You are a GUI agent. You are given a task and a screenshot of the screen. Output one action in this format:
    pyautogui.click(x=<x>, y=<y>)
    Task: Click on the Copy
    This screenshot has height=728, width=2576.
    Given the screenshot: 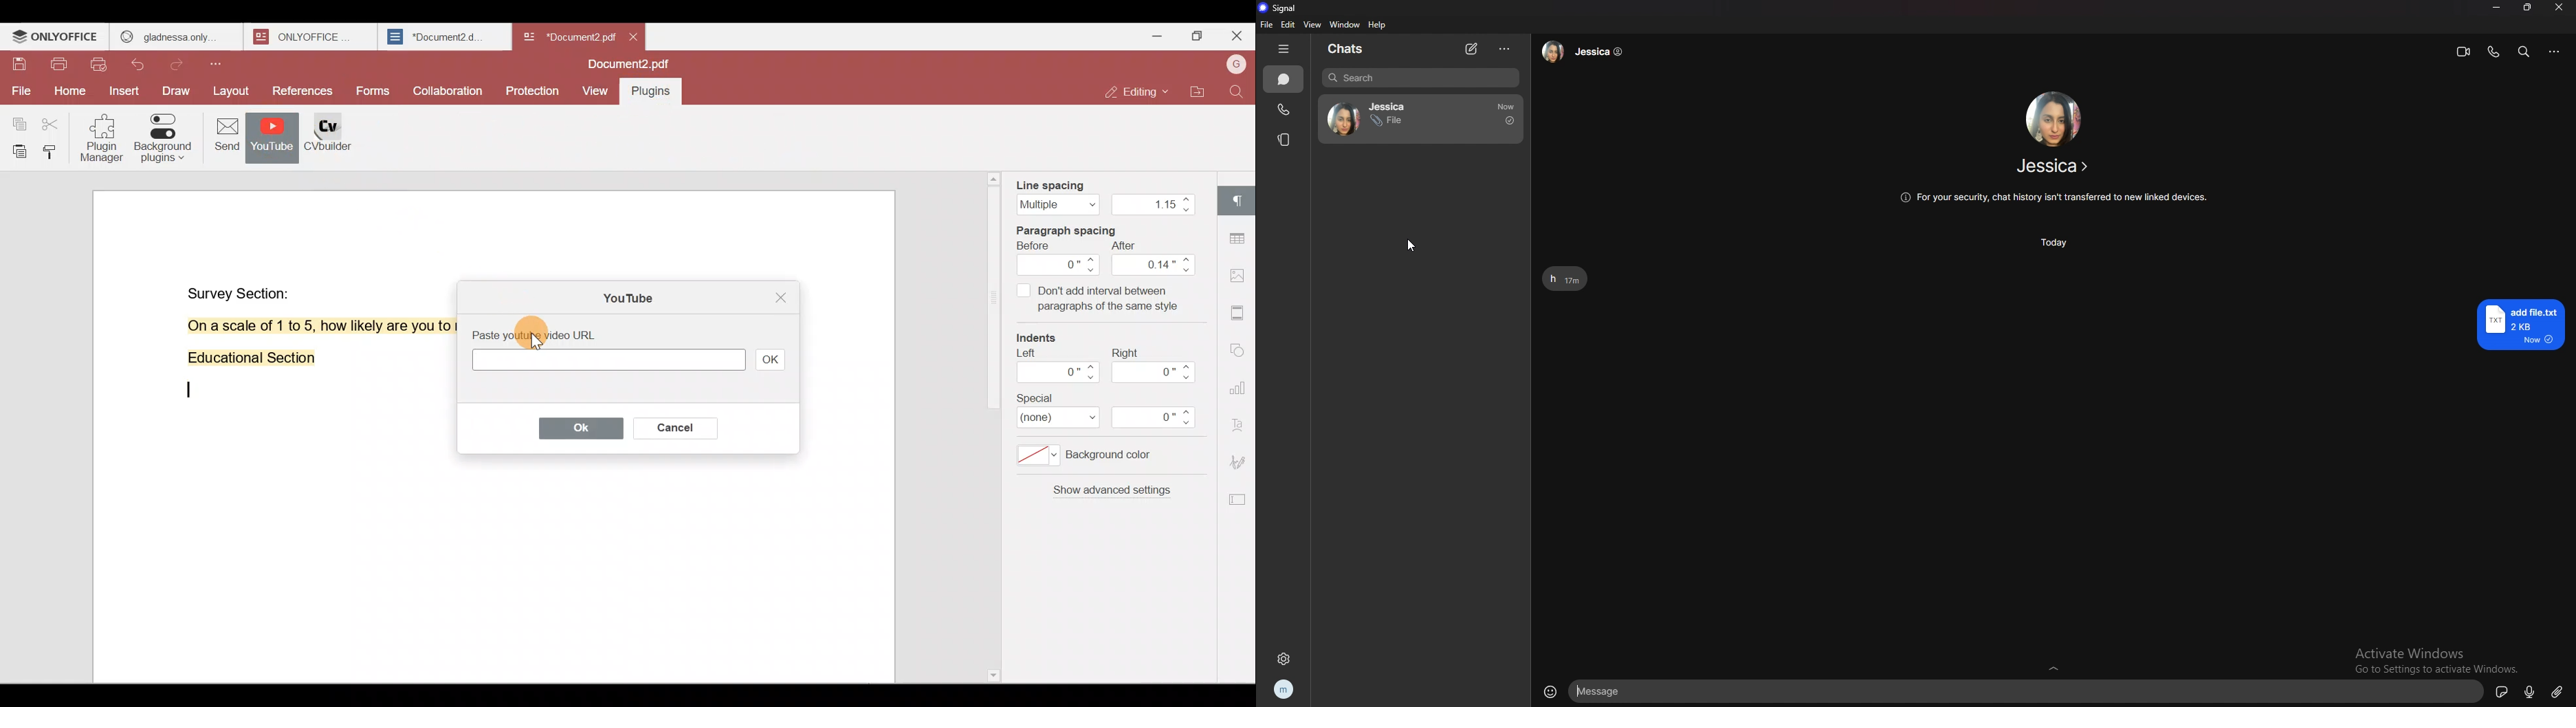 What is the action you would take?
    pyautogui.click(x=18, y=118)
    